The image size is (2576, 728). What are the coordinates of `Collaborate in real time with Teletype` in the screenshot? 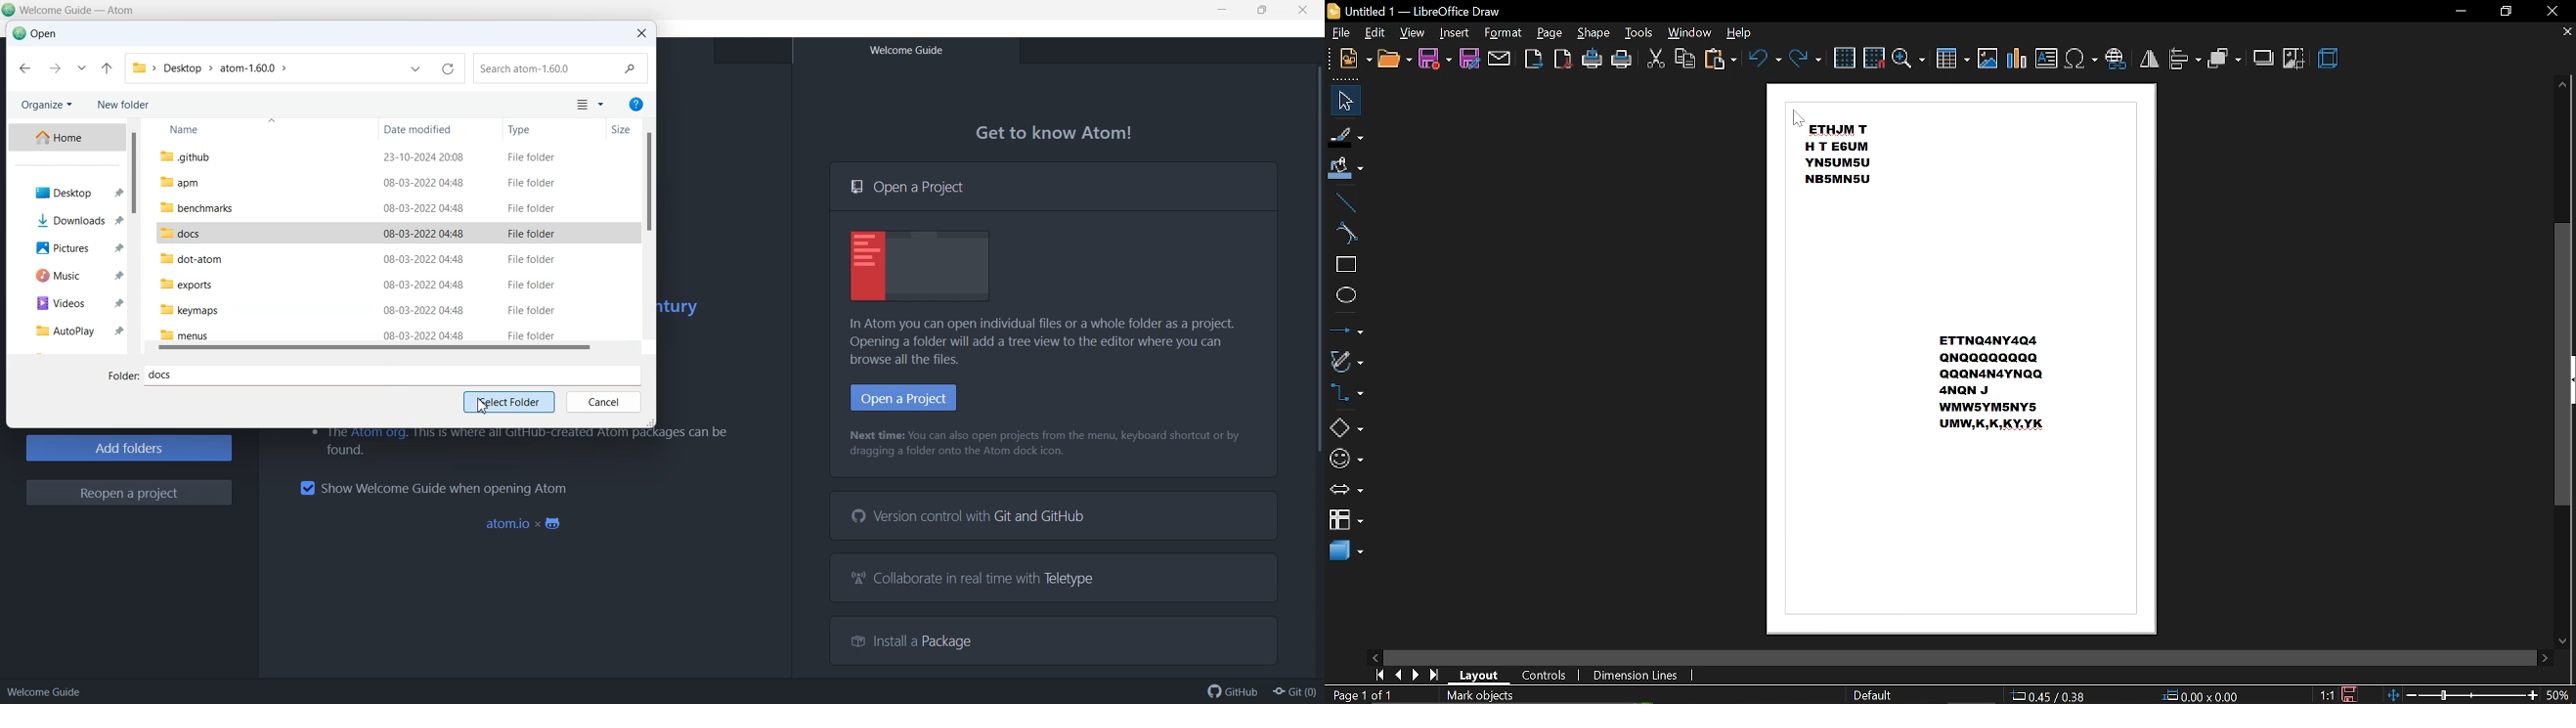 It's located at (974, 580).